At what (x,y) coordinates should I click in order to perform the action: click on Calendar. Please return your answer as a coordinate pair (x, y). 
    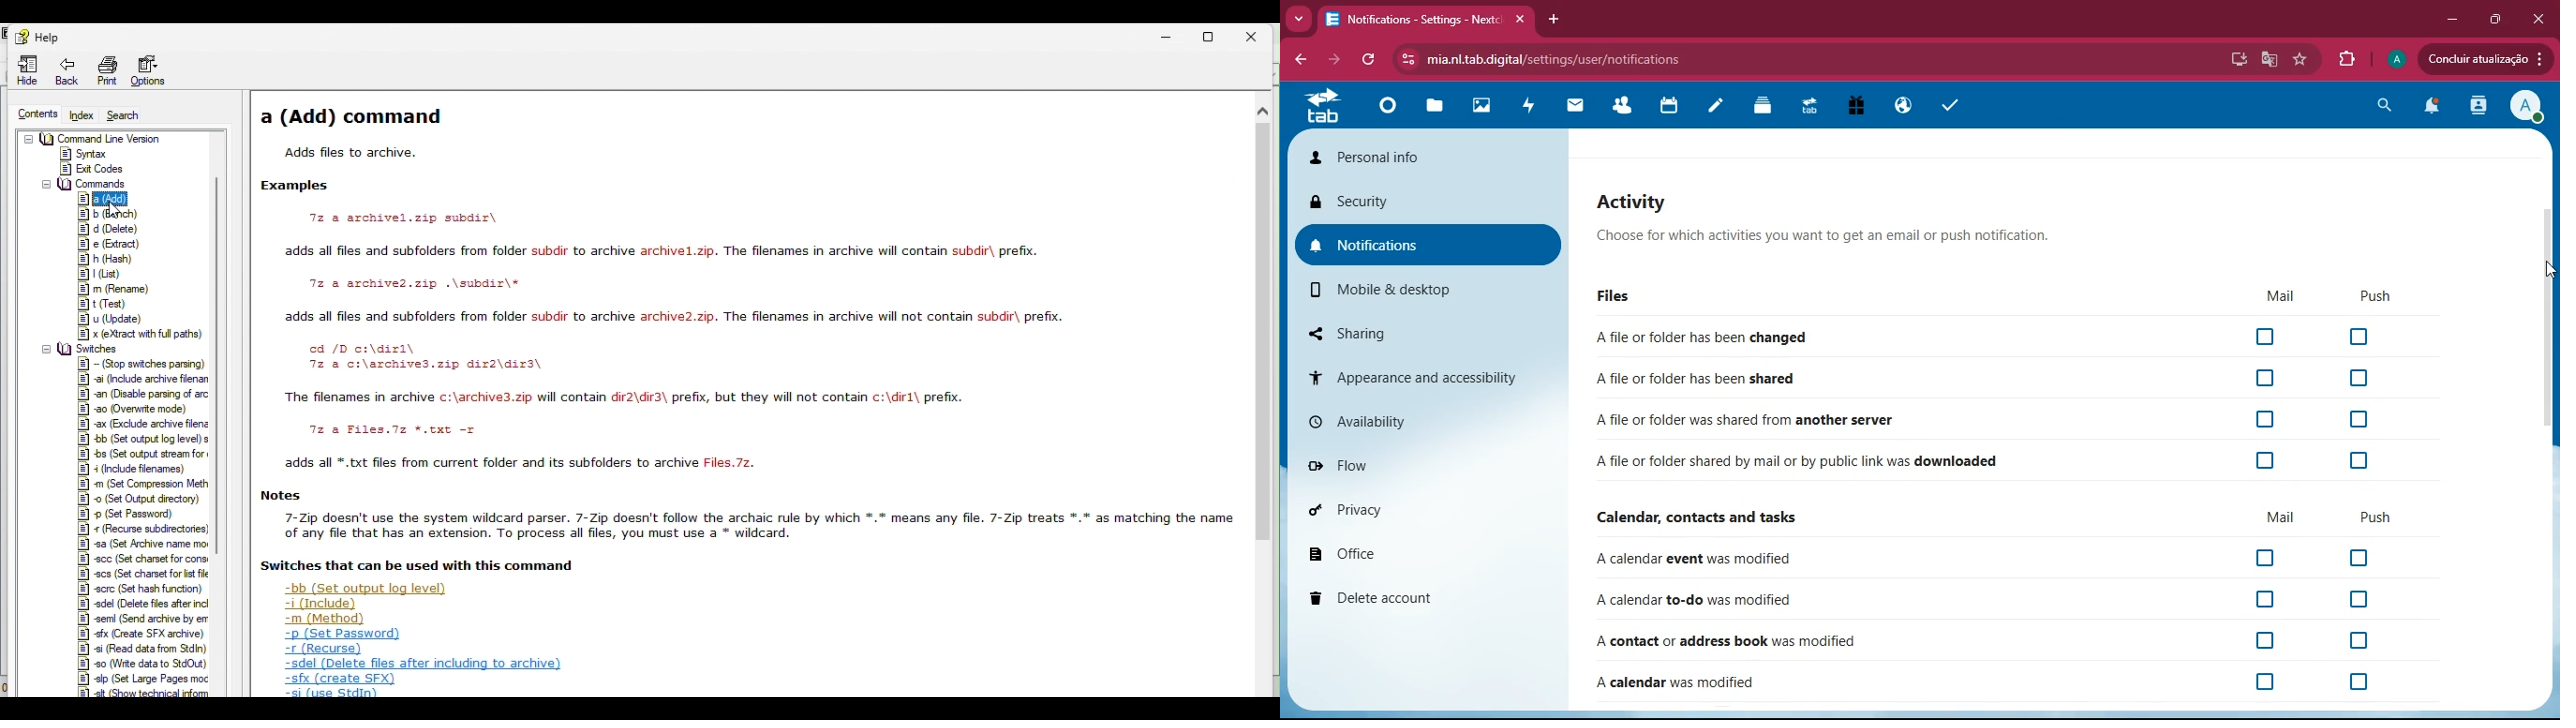
    Looking at the image, I should click on (1672, 105).